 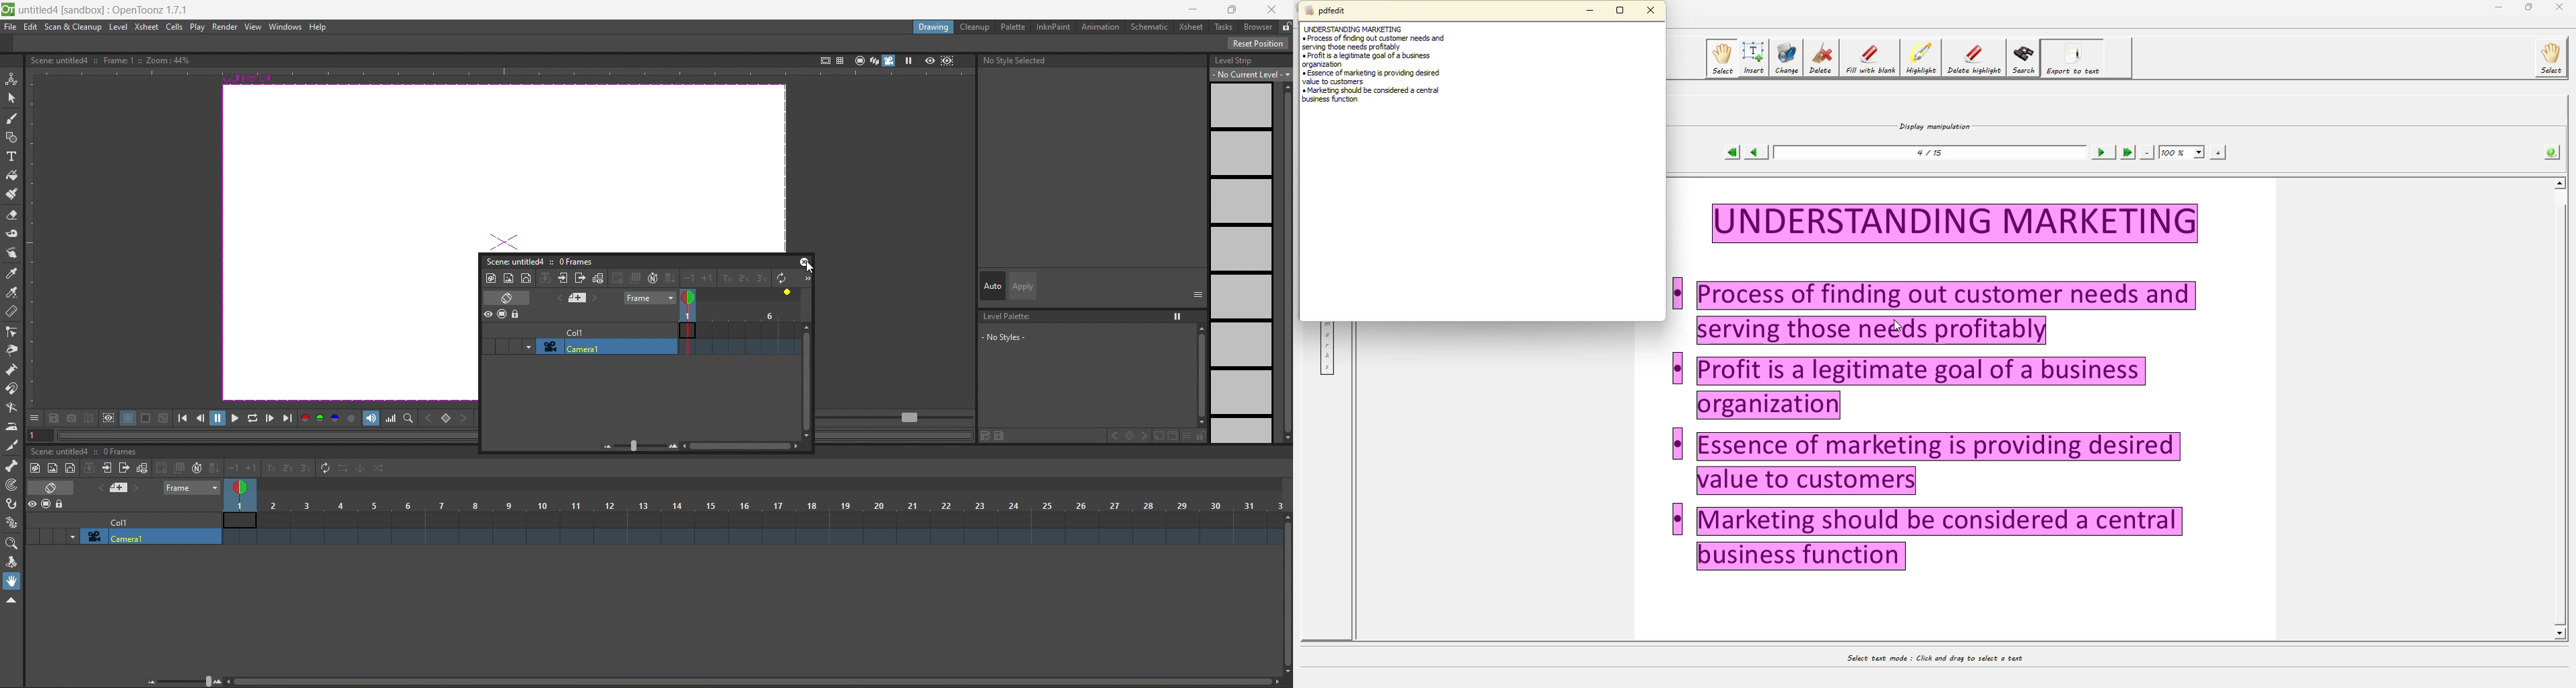 I want to click on close sub sheet, so click(x=124, y=469).